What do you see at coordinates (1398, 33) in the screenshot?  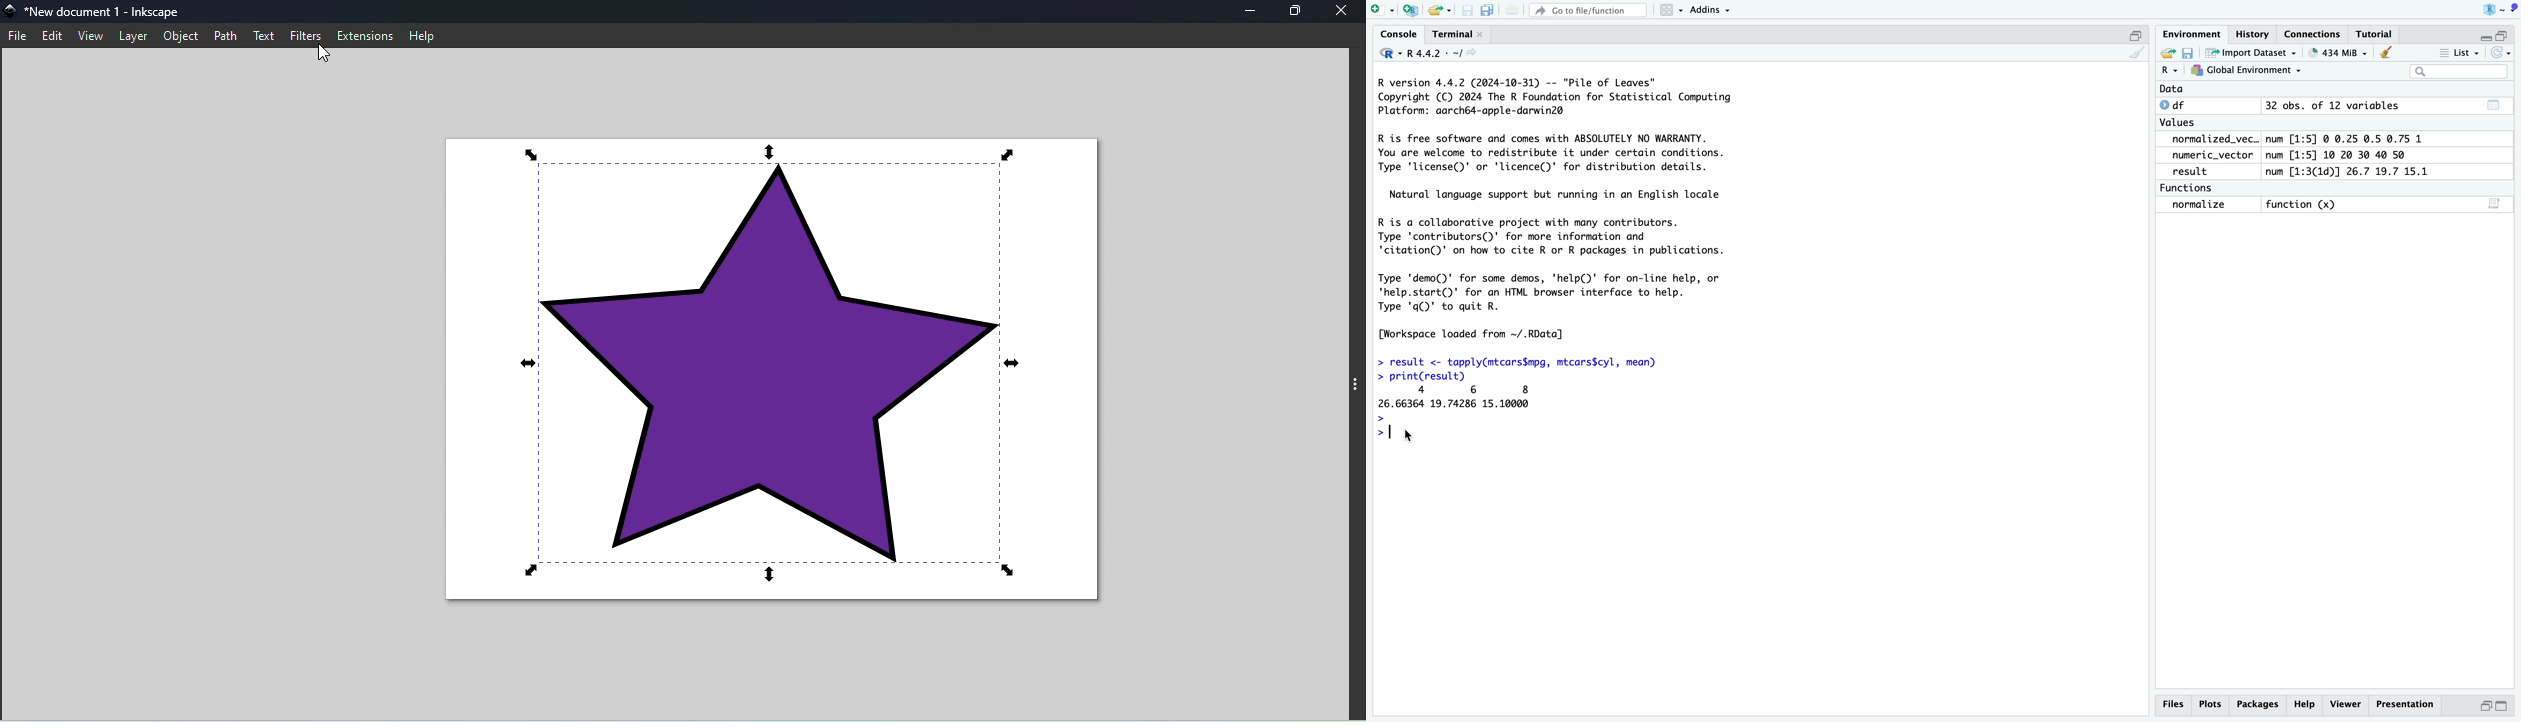 I see `Console` at bounding box center [1398, 33].